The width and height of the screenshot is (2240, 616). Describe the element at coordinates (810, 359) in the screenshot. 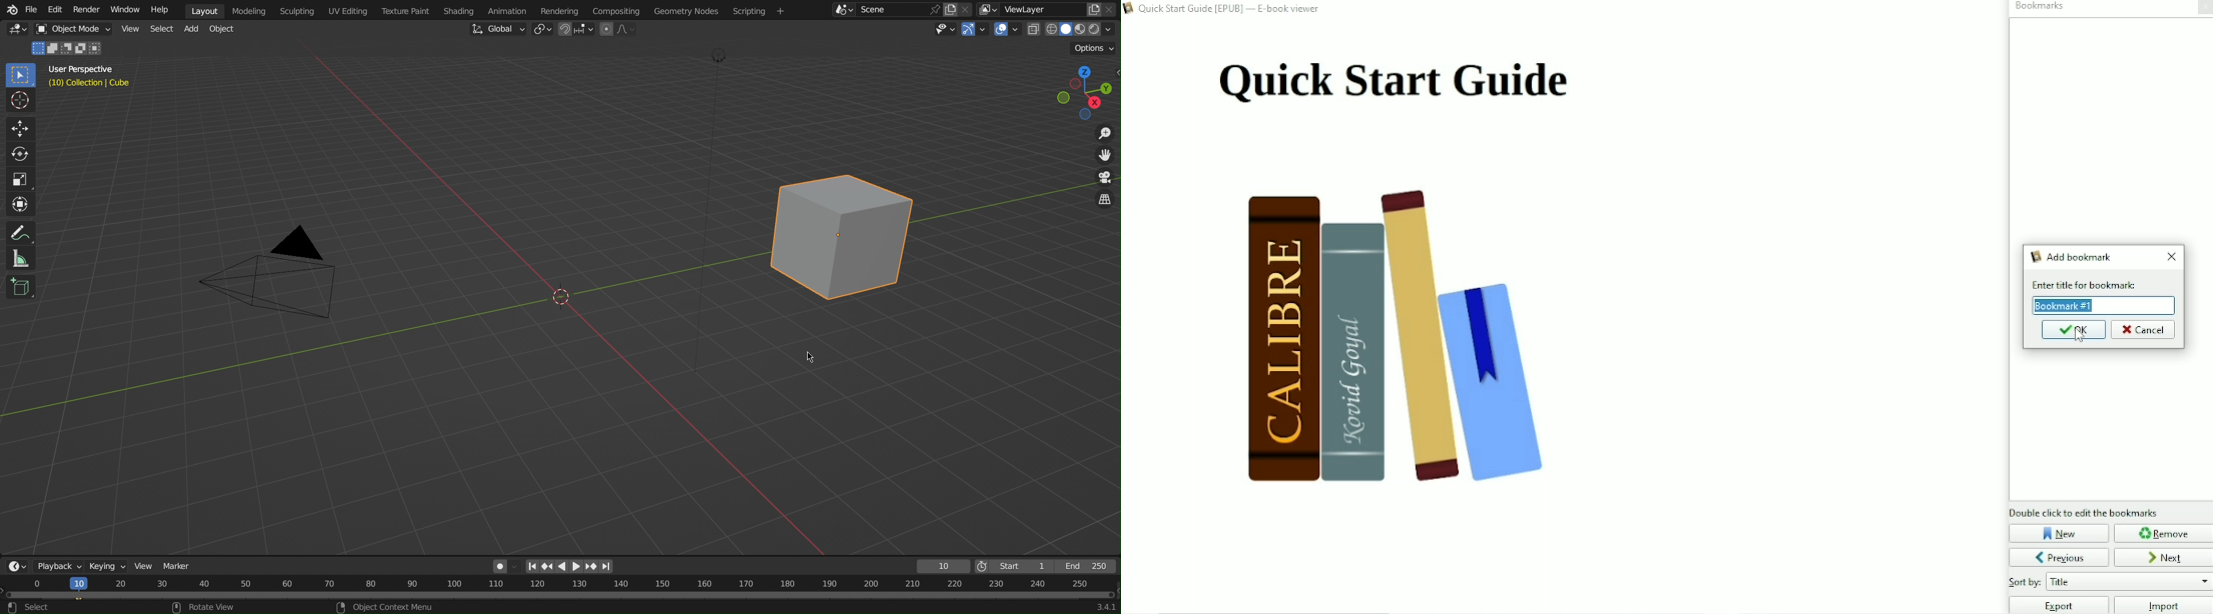

I see `Cursor` at that location.